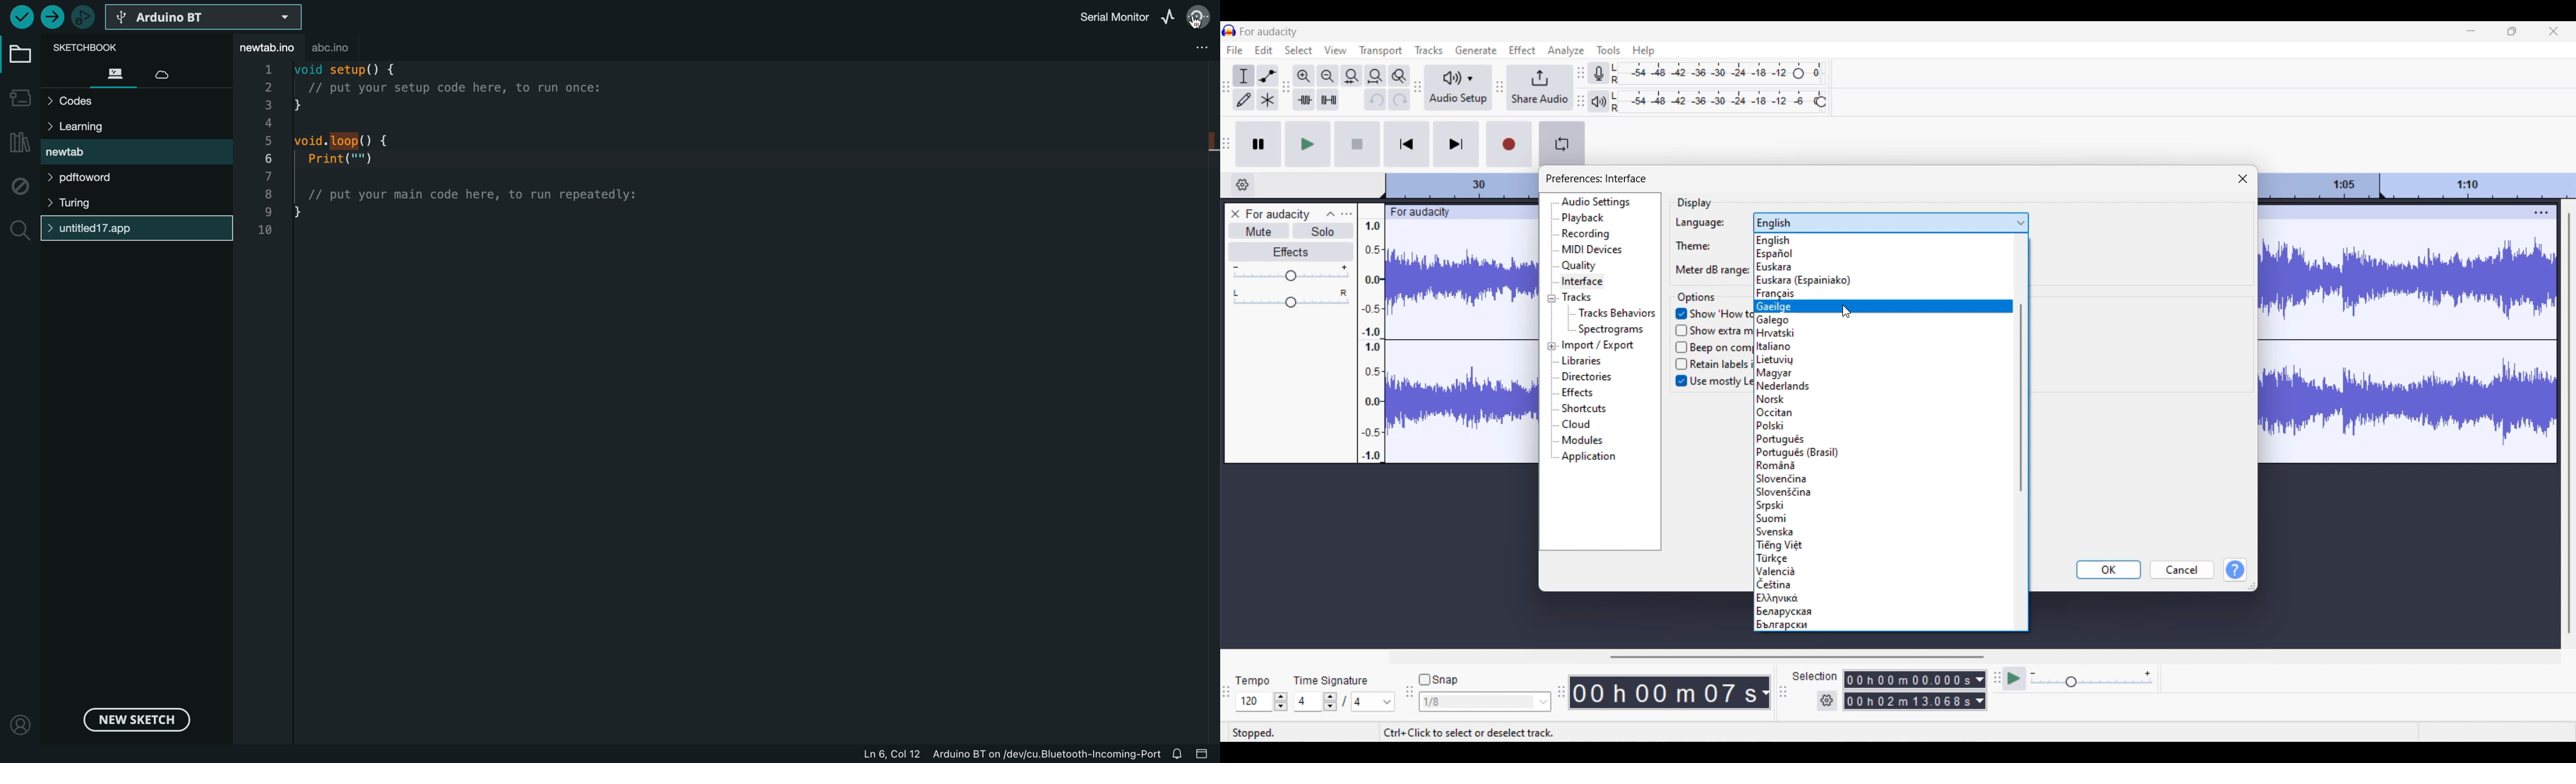 The width and height of the screenshot is (2576, 784). Describe the element at coordinates (18, 142) in the screenshot. I see `library manger` at that location.